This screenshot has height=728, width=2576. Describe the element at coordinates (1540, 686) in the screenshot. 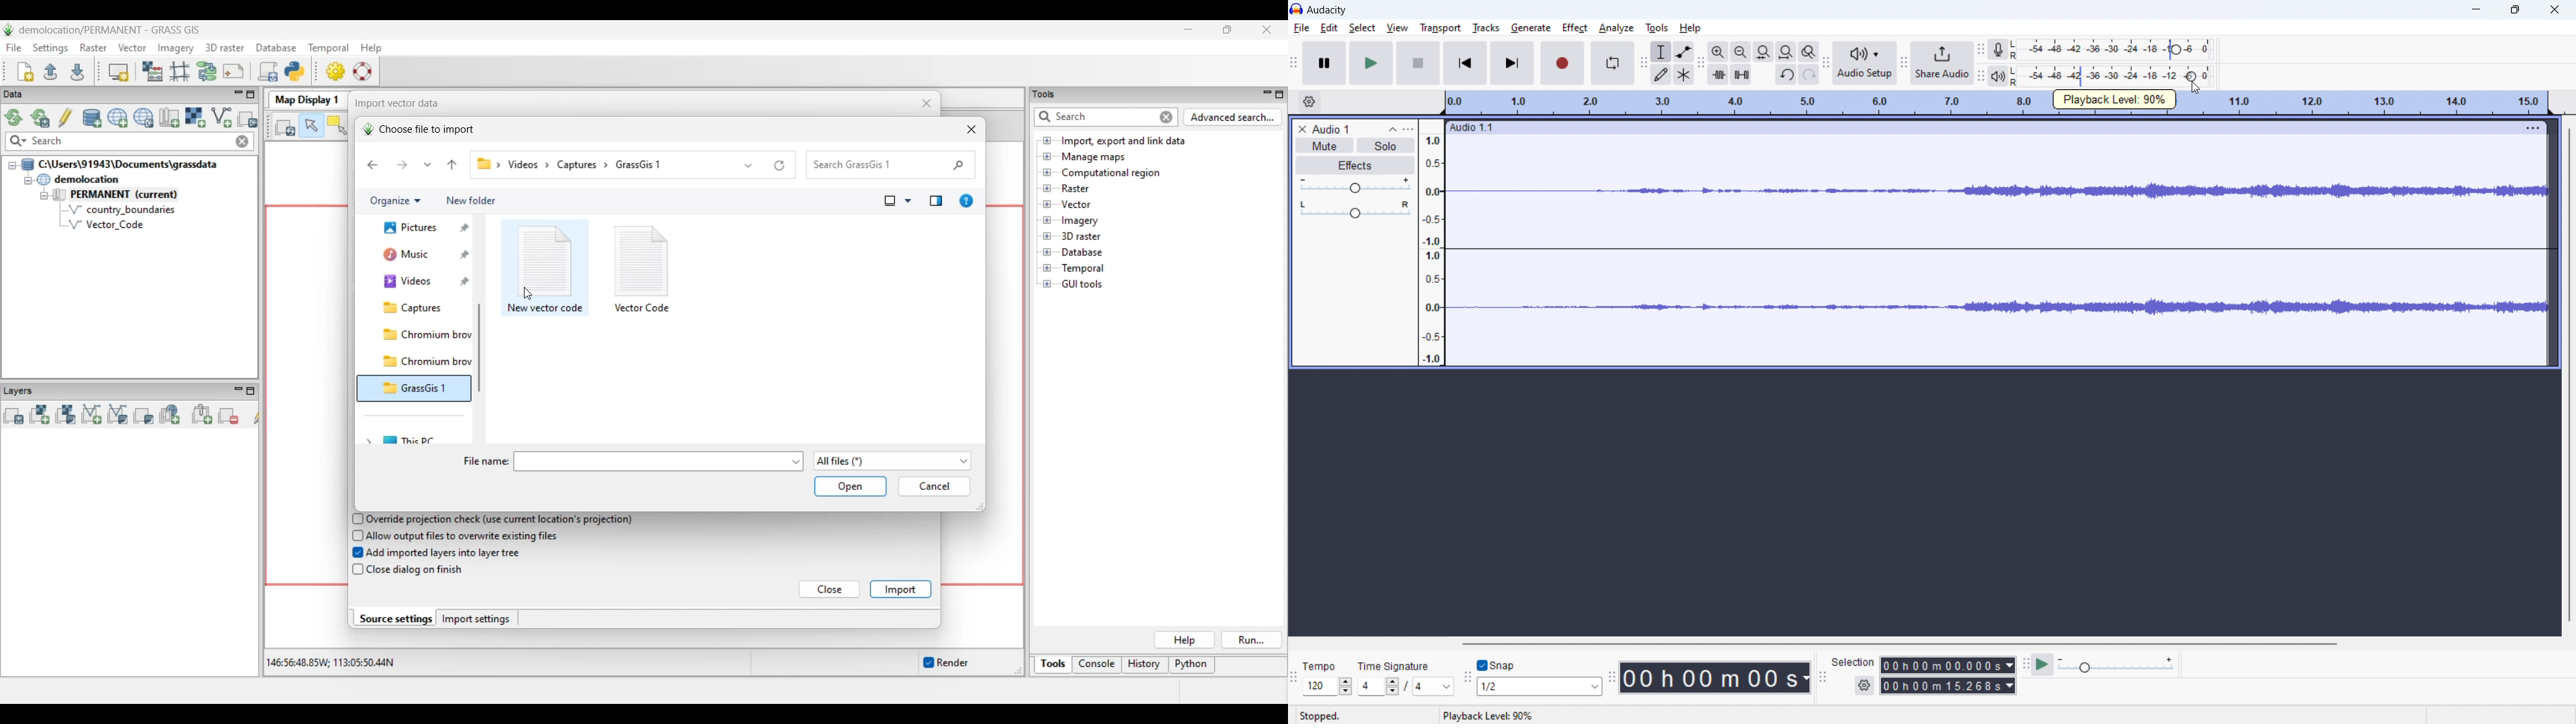

I see `select snap` at that location.